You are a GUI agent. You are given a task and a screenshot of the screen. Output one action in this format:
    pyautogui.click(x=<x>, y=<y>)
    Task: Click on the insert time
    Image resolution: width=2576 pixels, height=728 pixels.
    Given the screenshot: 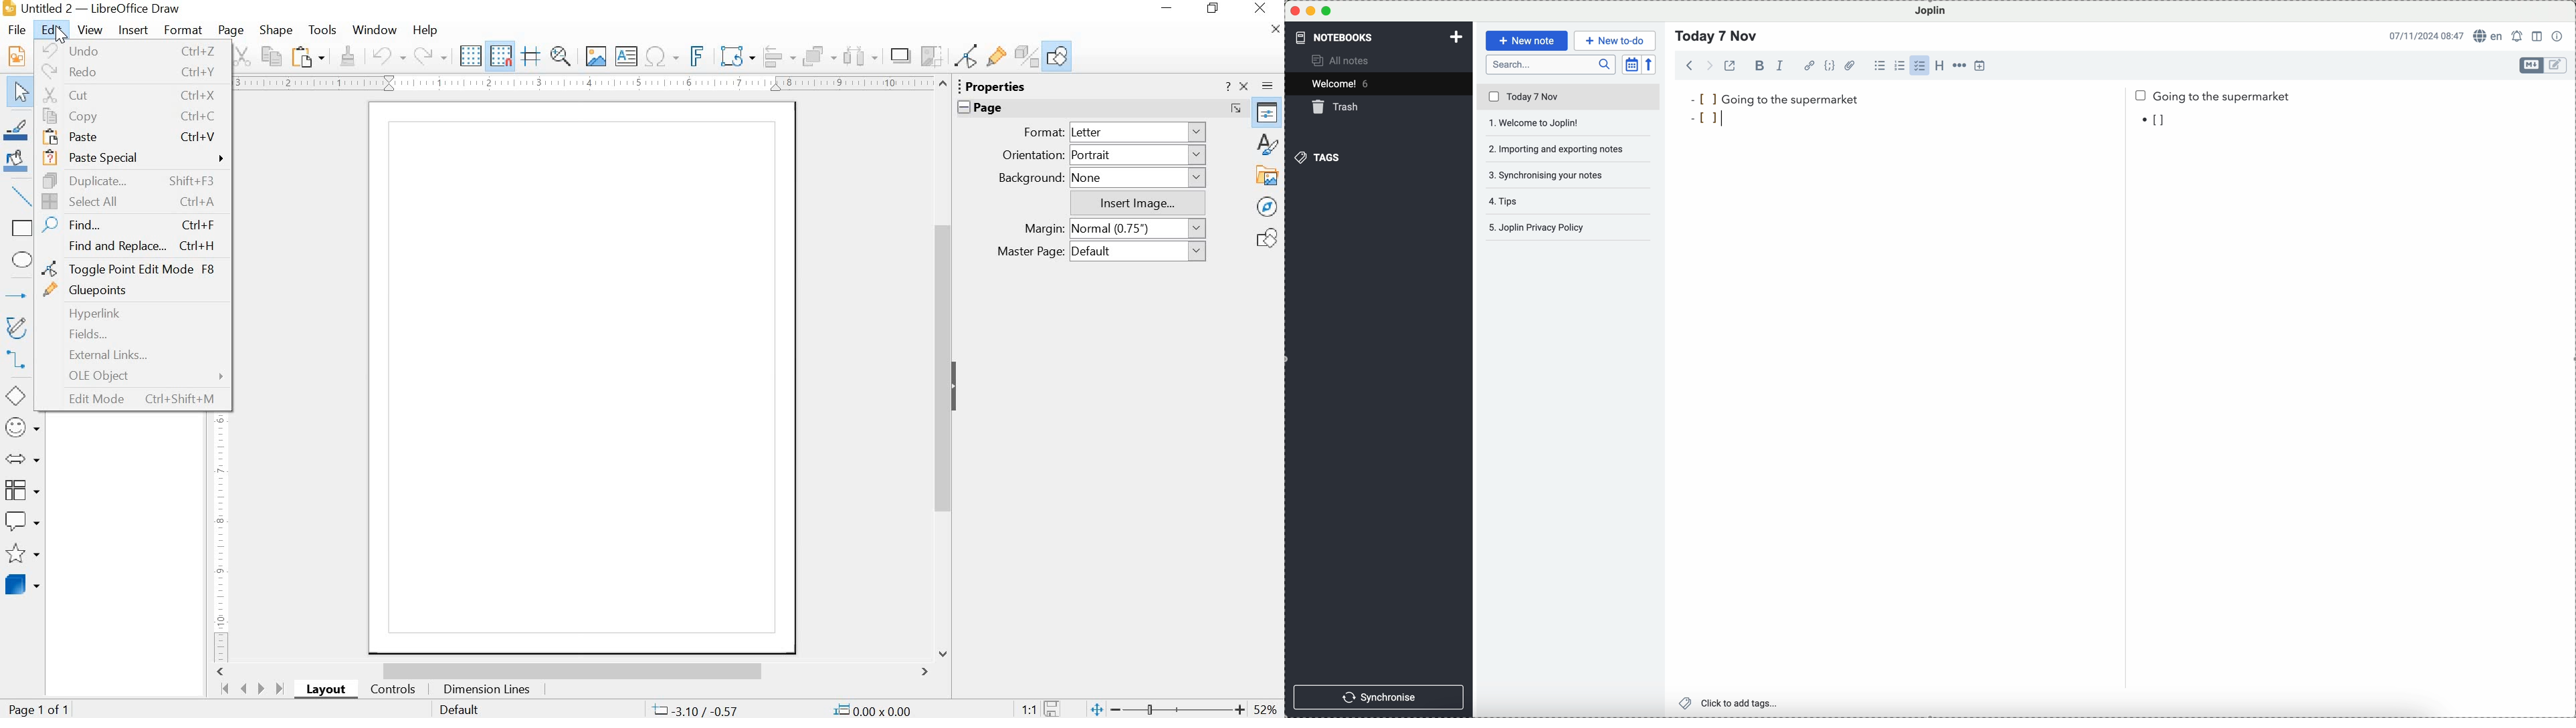 What is the action you would take?
    pyautogui.click(x=1981, y=65)
    